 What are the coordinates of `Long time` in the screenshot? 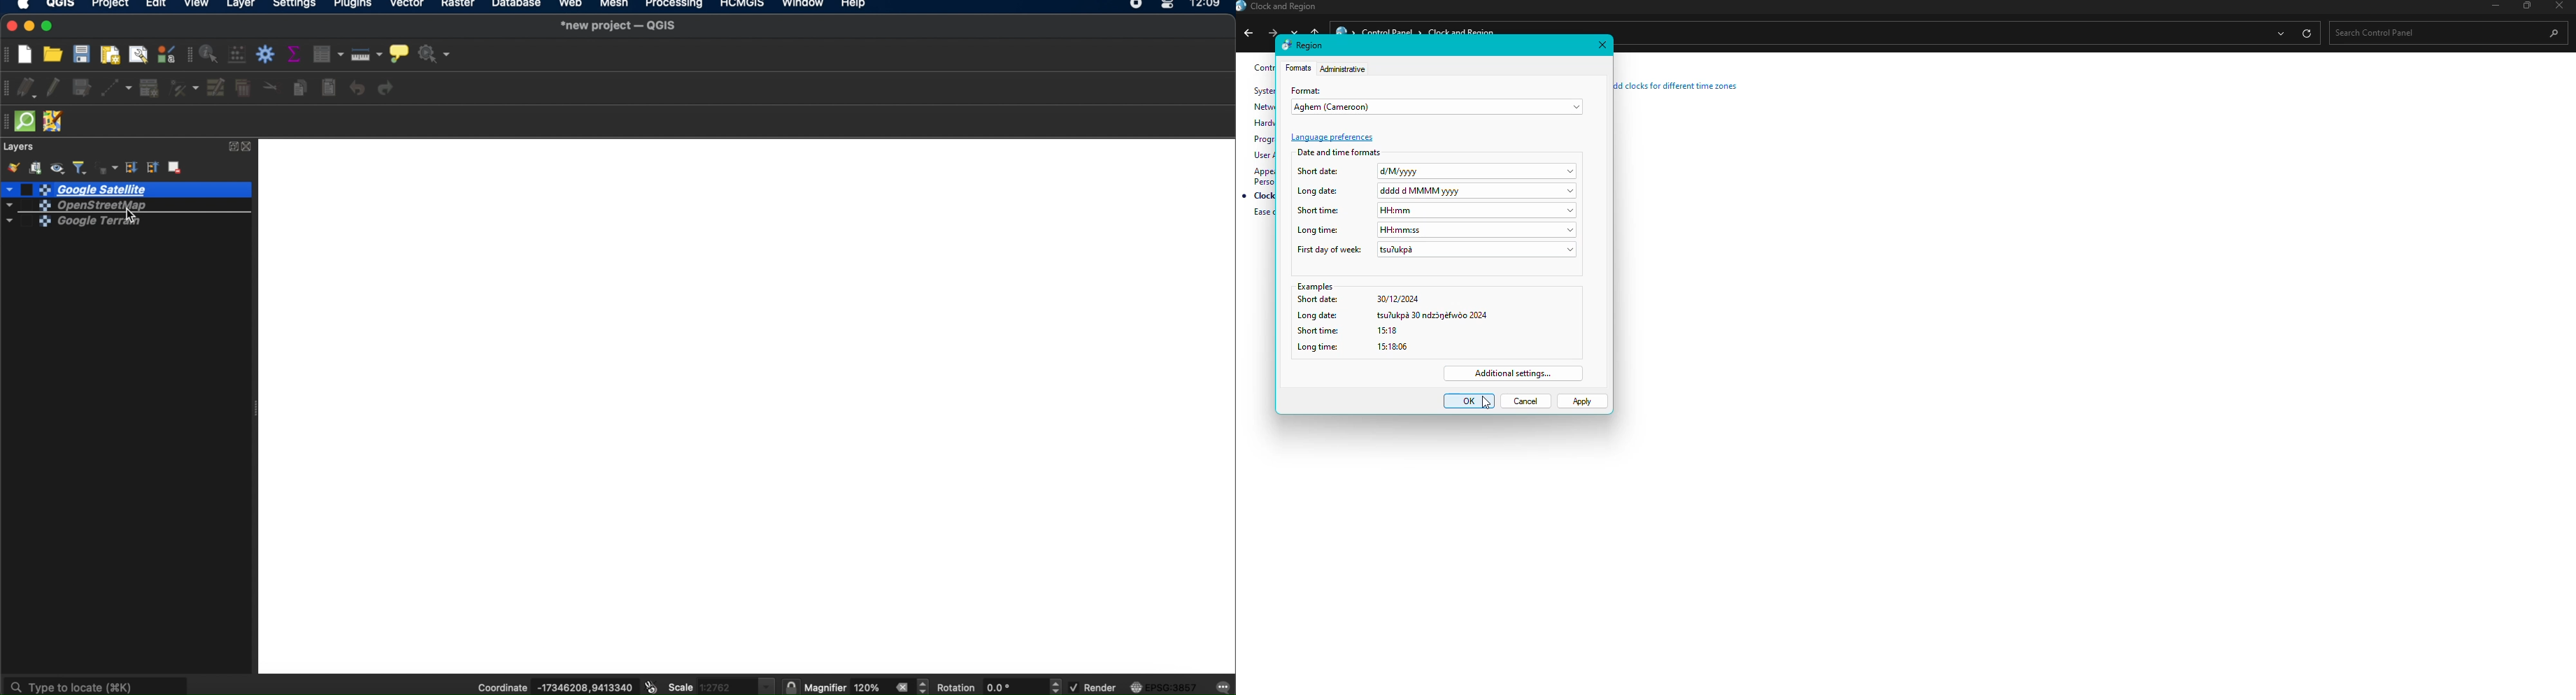 It's located at (1438, 229).